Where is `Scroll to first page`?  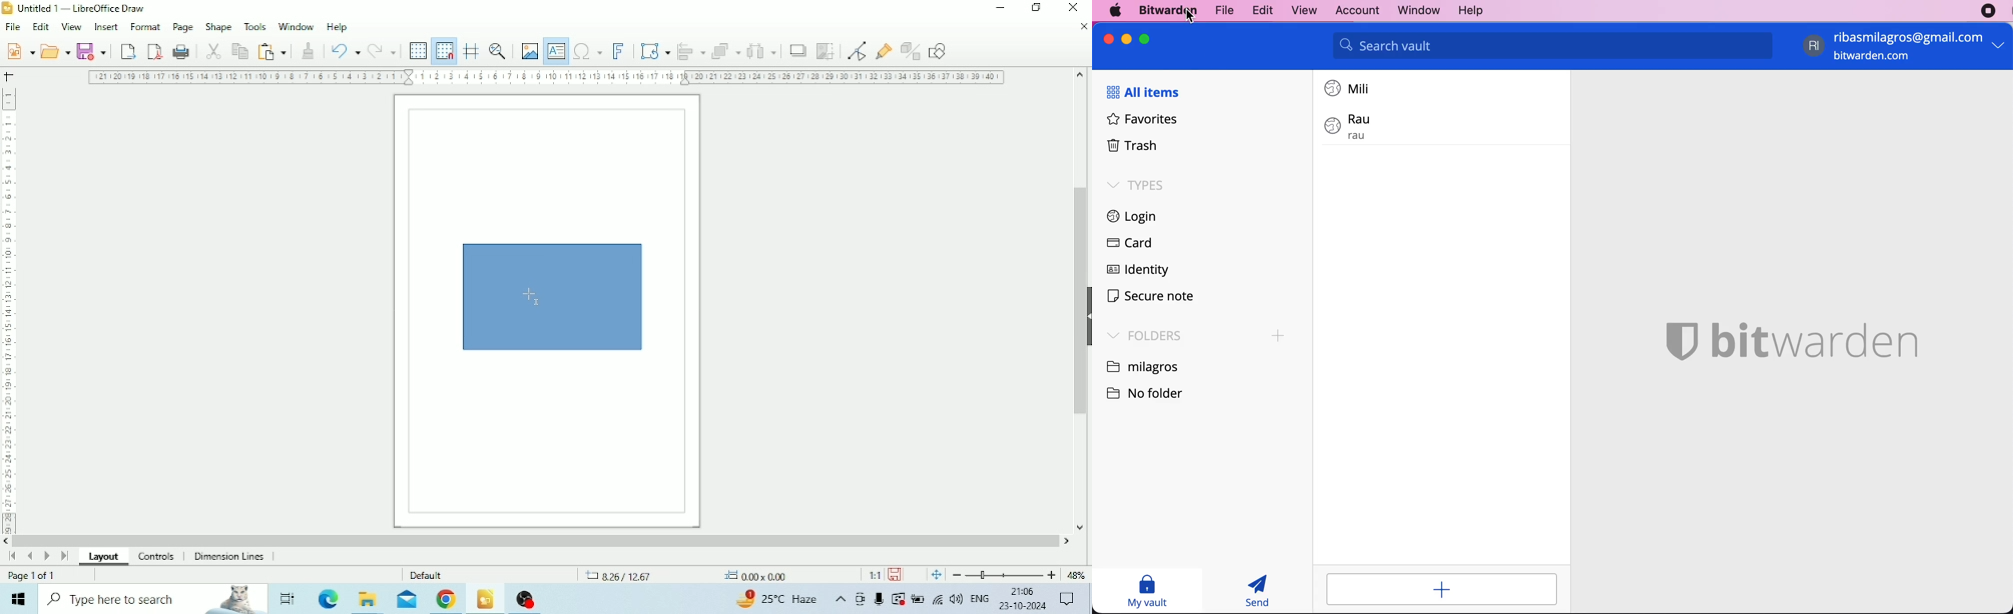 Scroll to first page is located at coordinates (12, 556).